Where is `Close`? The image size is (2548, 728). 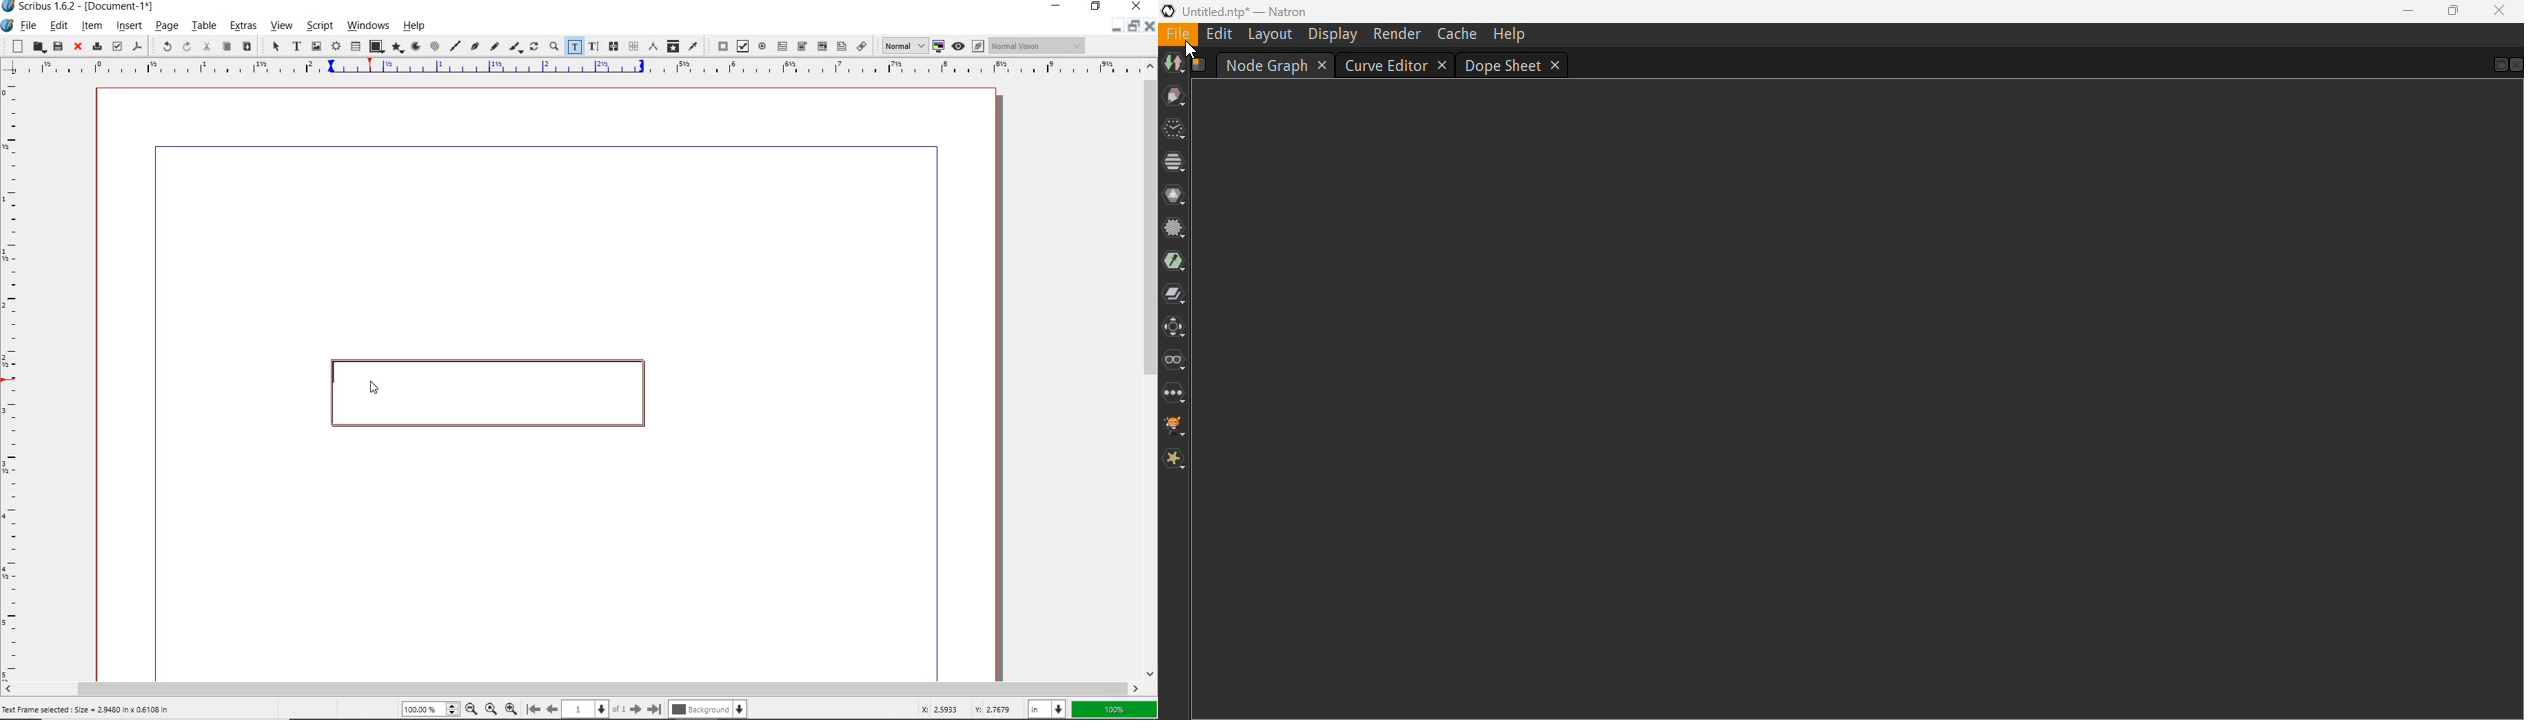
Close is located at coordinates (1149, 28).